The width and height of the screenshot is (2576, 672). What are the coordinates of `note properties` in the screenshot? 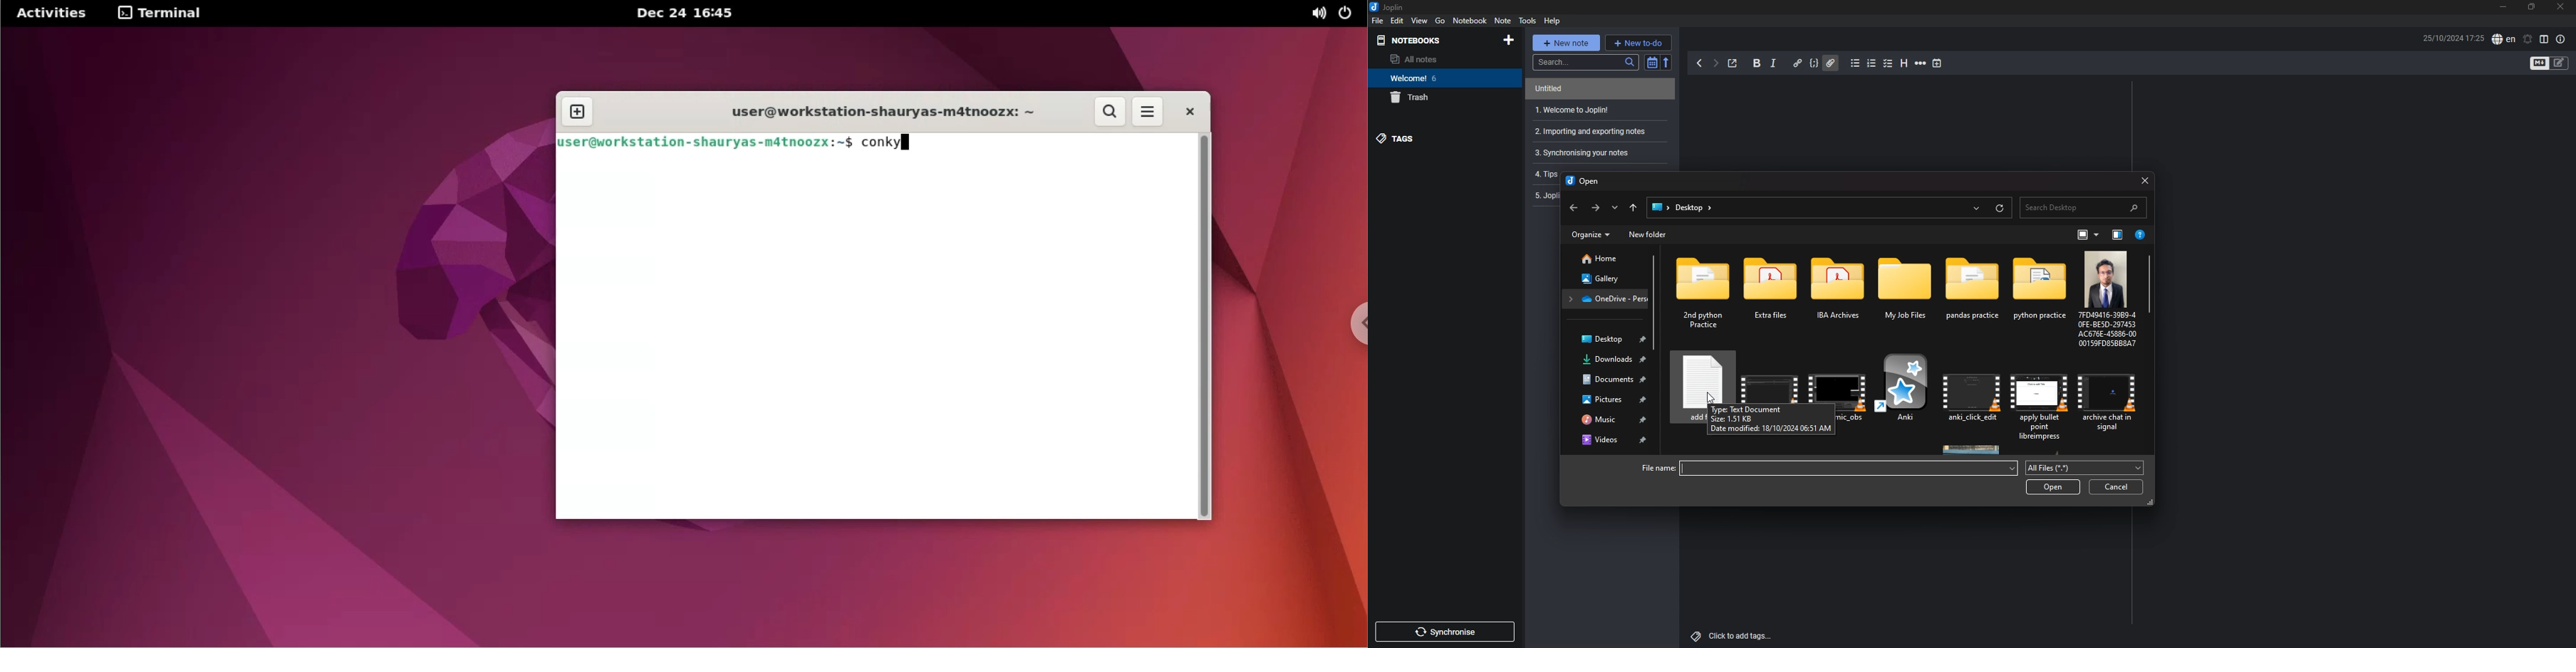 It's located at (2560, 40).